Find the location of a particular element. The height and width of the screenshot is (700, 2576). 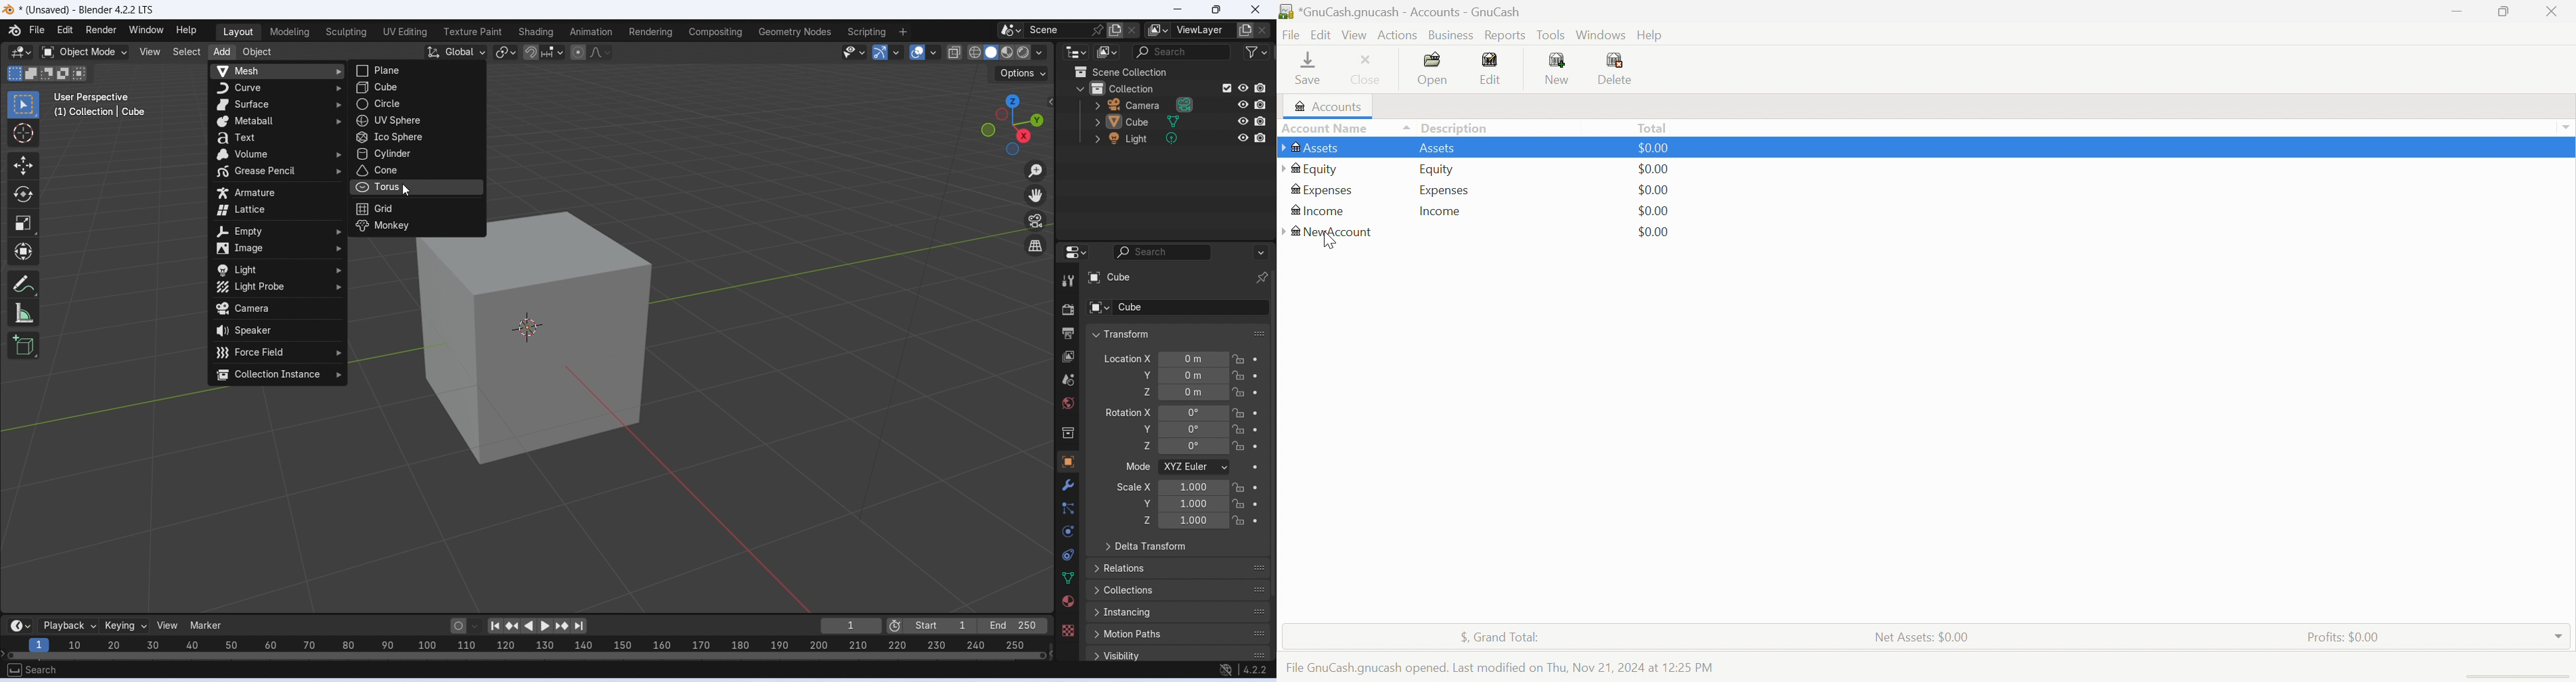

add layer is located at coordinates (1246, 32).